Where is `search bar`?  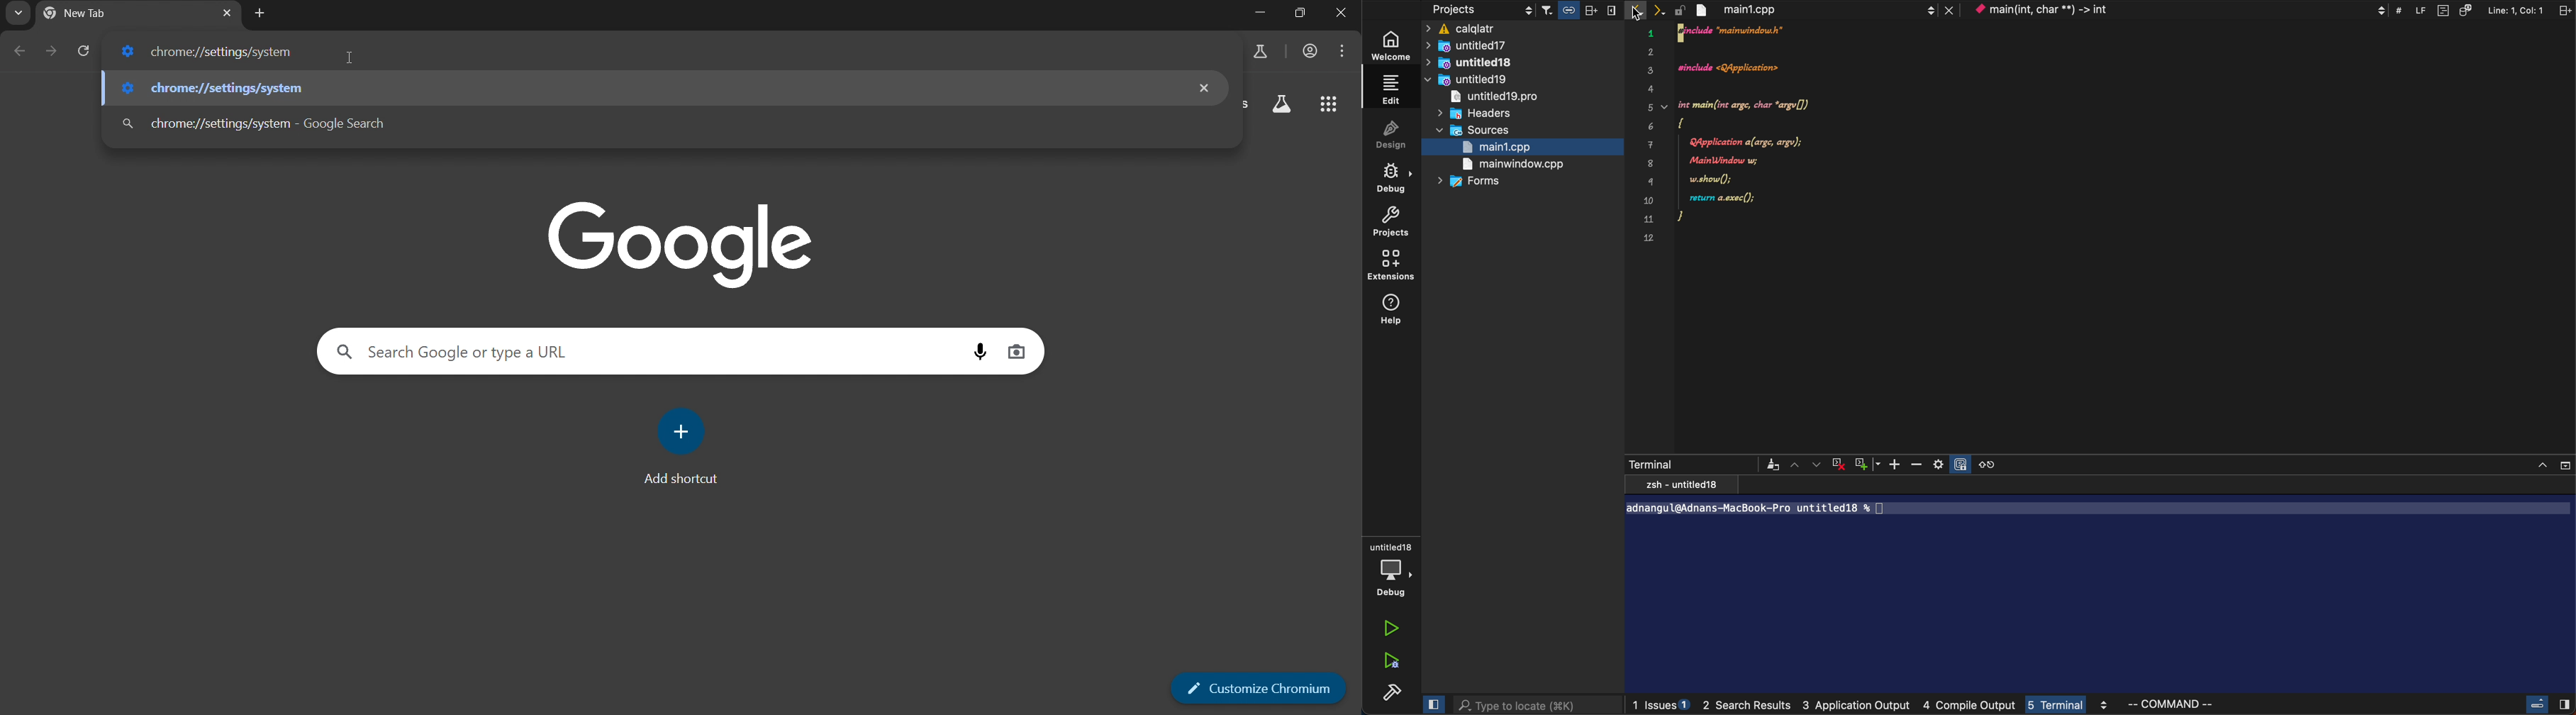 search bar is located at coordinates (1537, 705).